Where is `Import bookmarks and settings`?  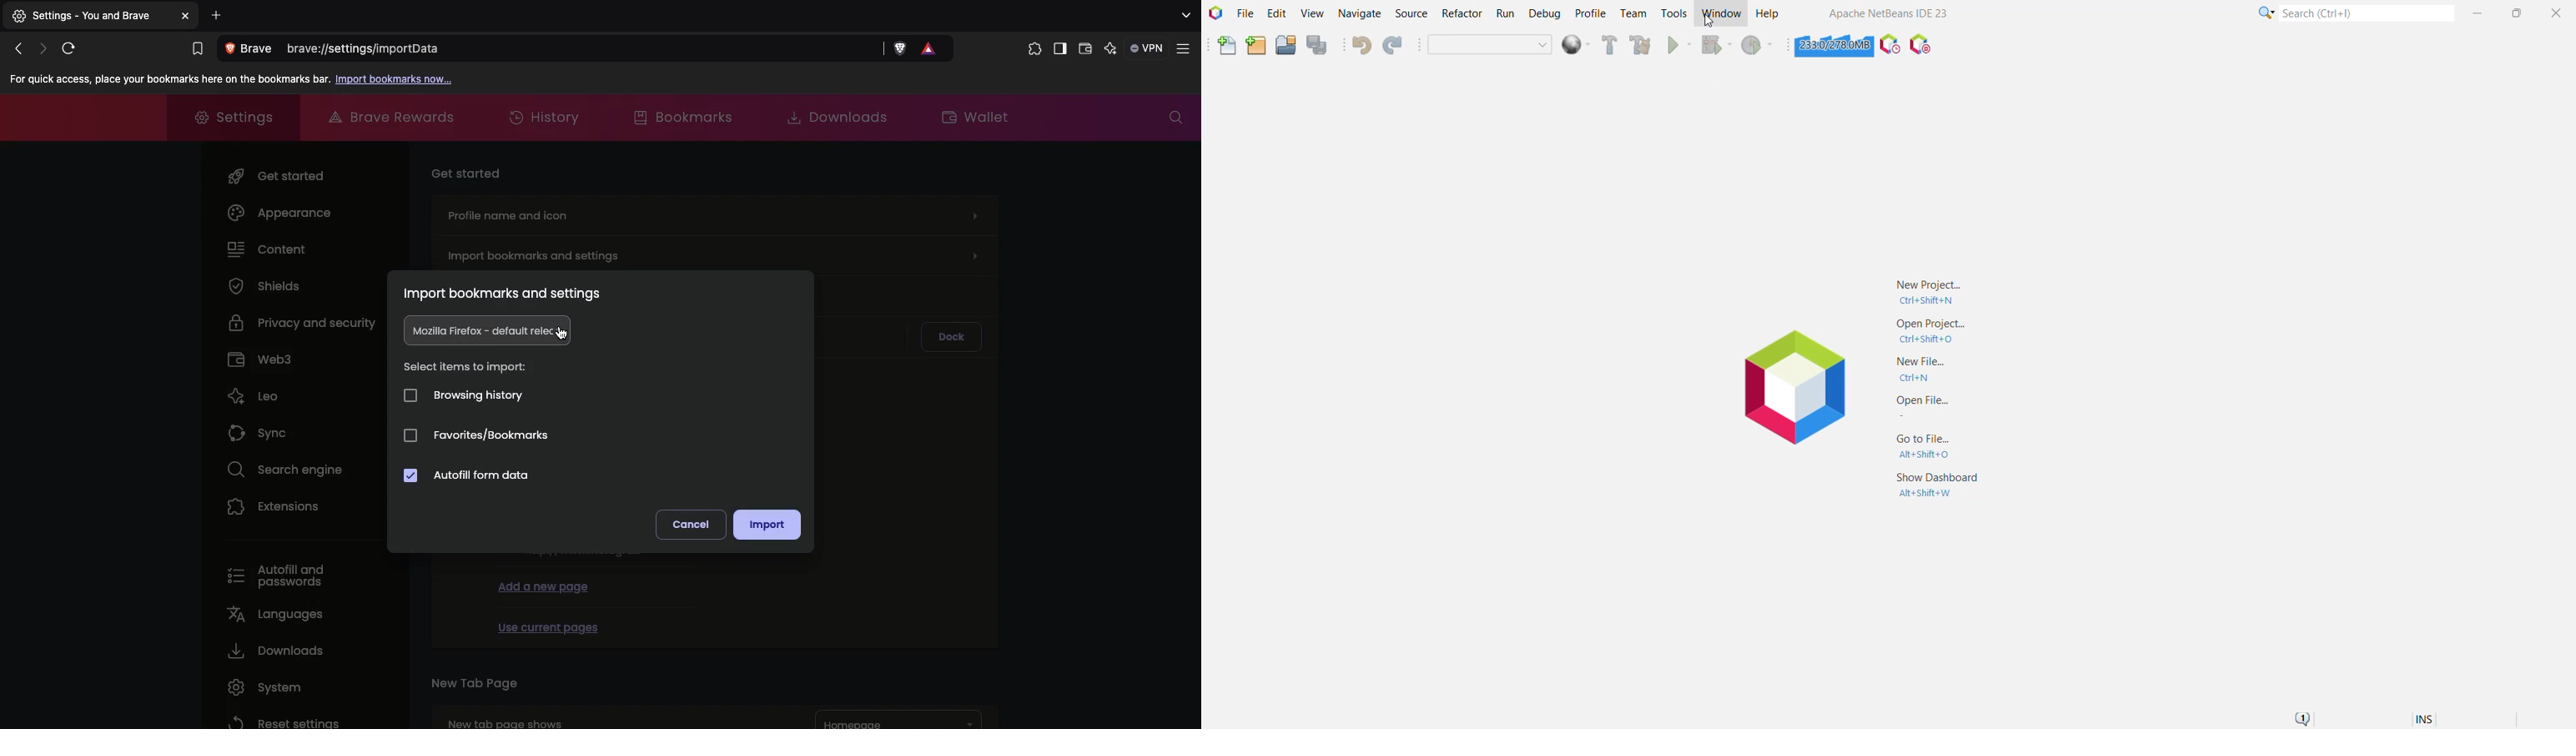
Import bookmarks and settings is located at coordinates (502, 294).